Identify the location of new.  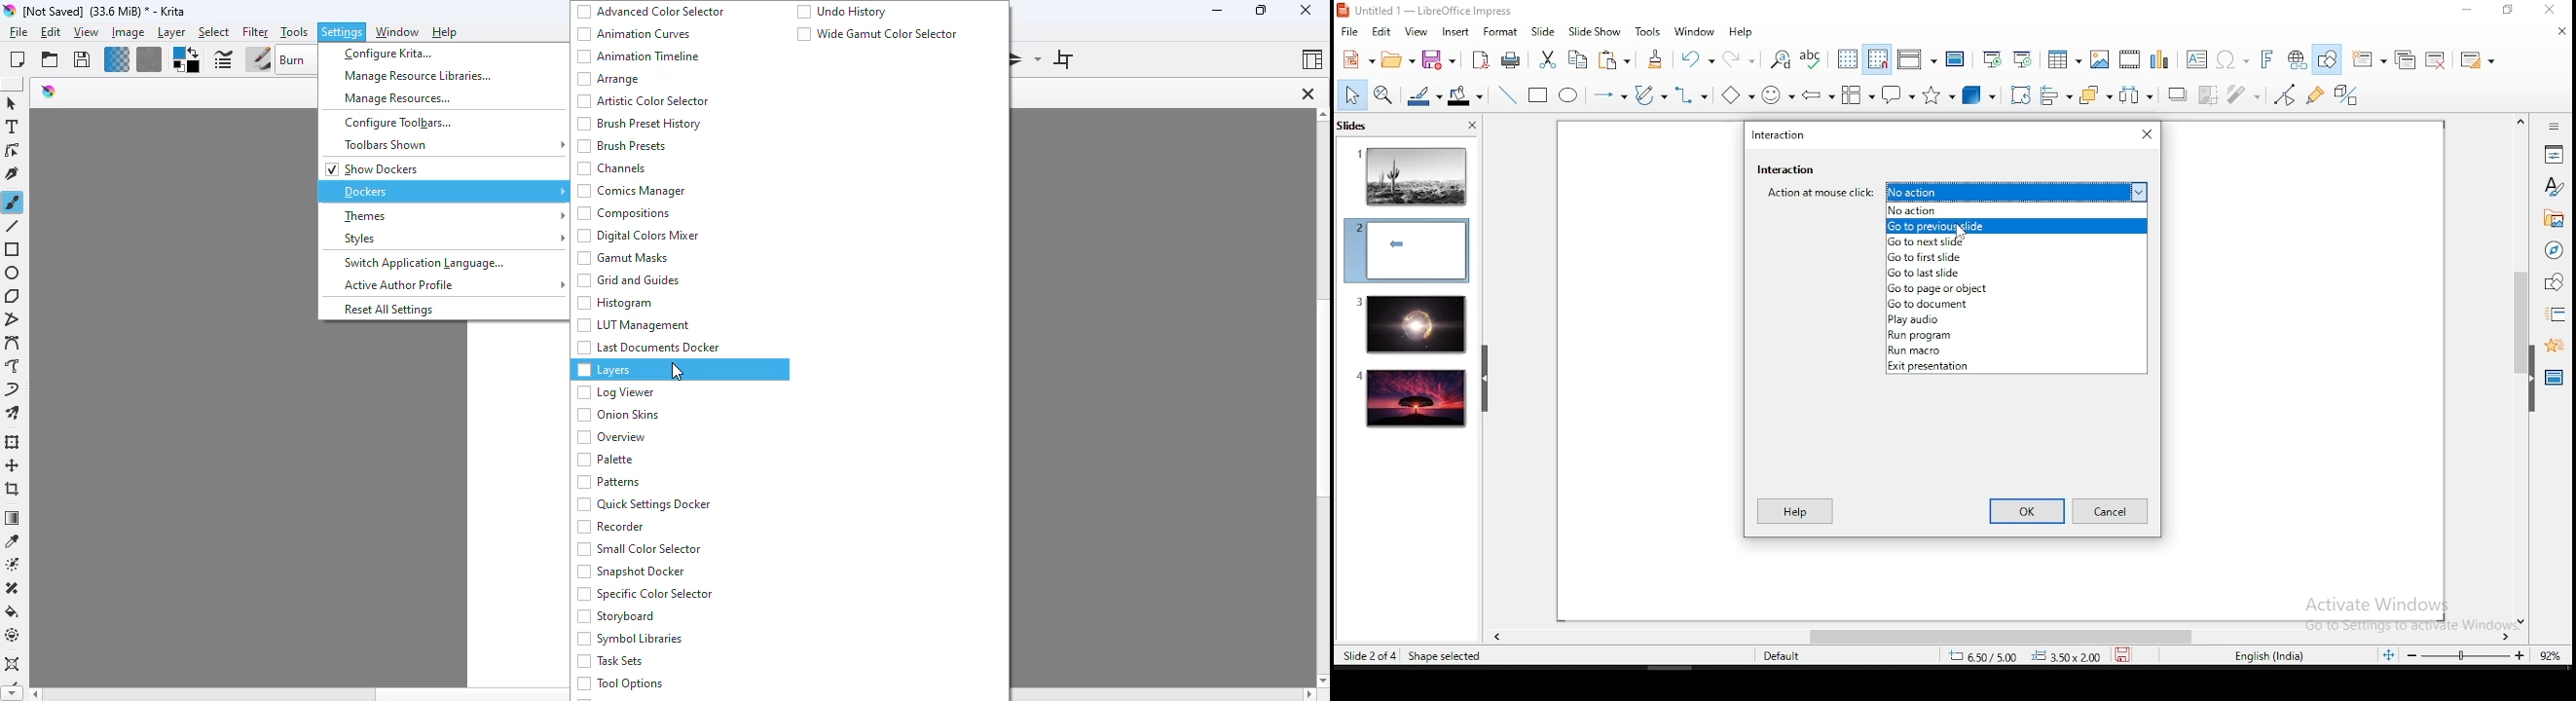
(1356, 59).